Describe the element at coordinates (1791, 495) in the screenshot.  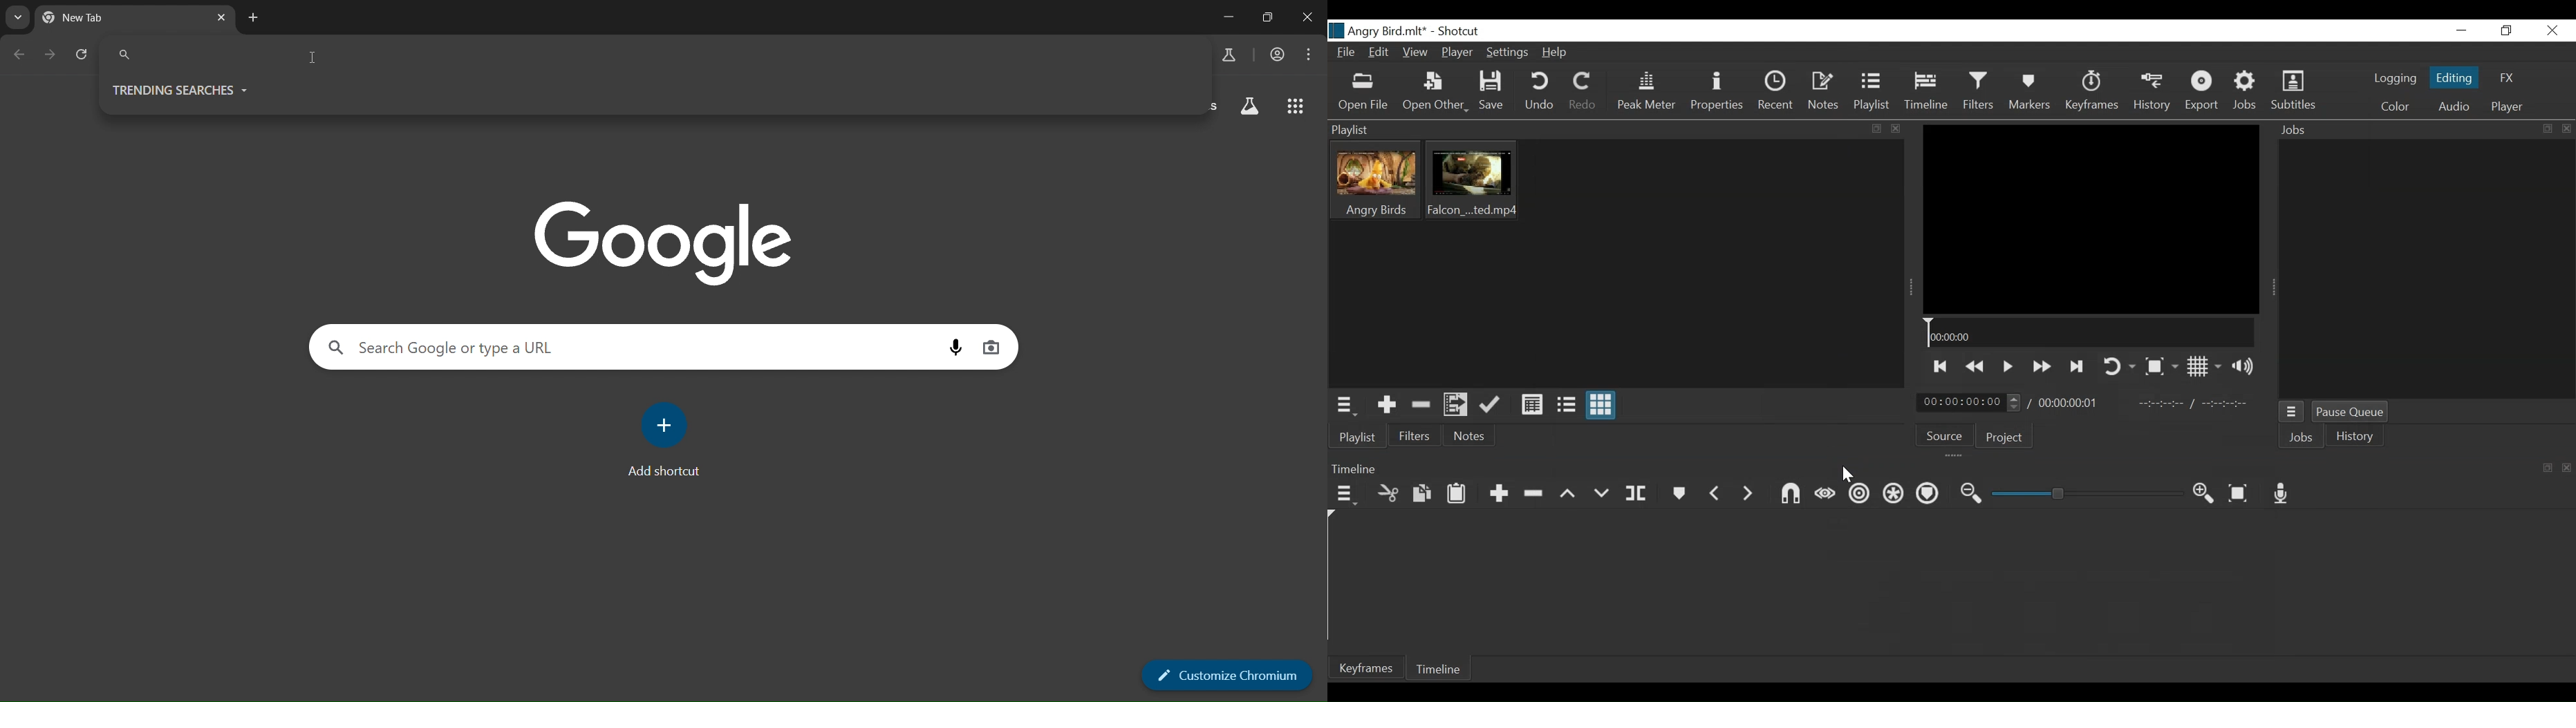
I see `Snap` at that location.